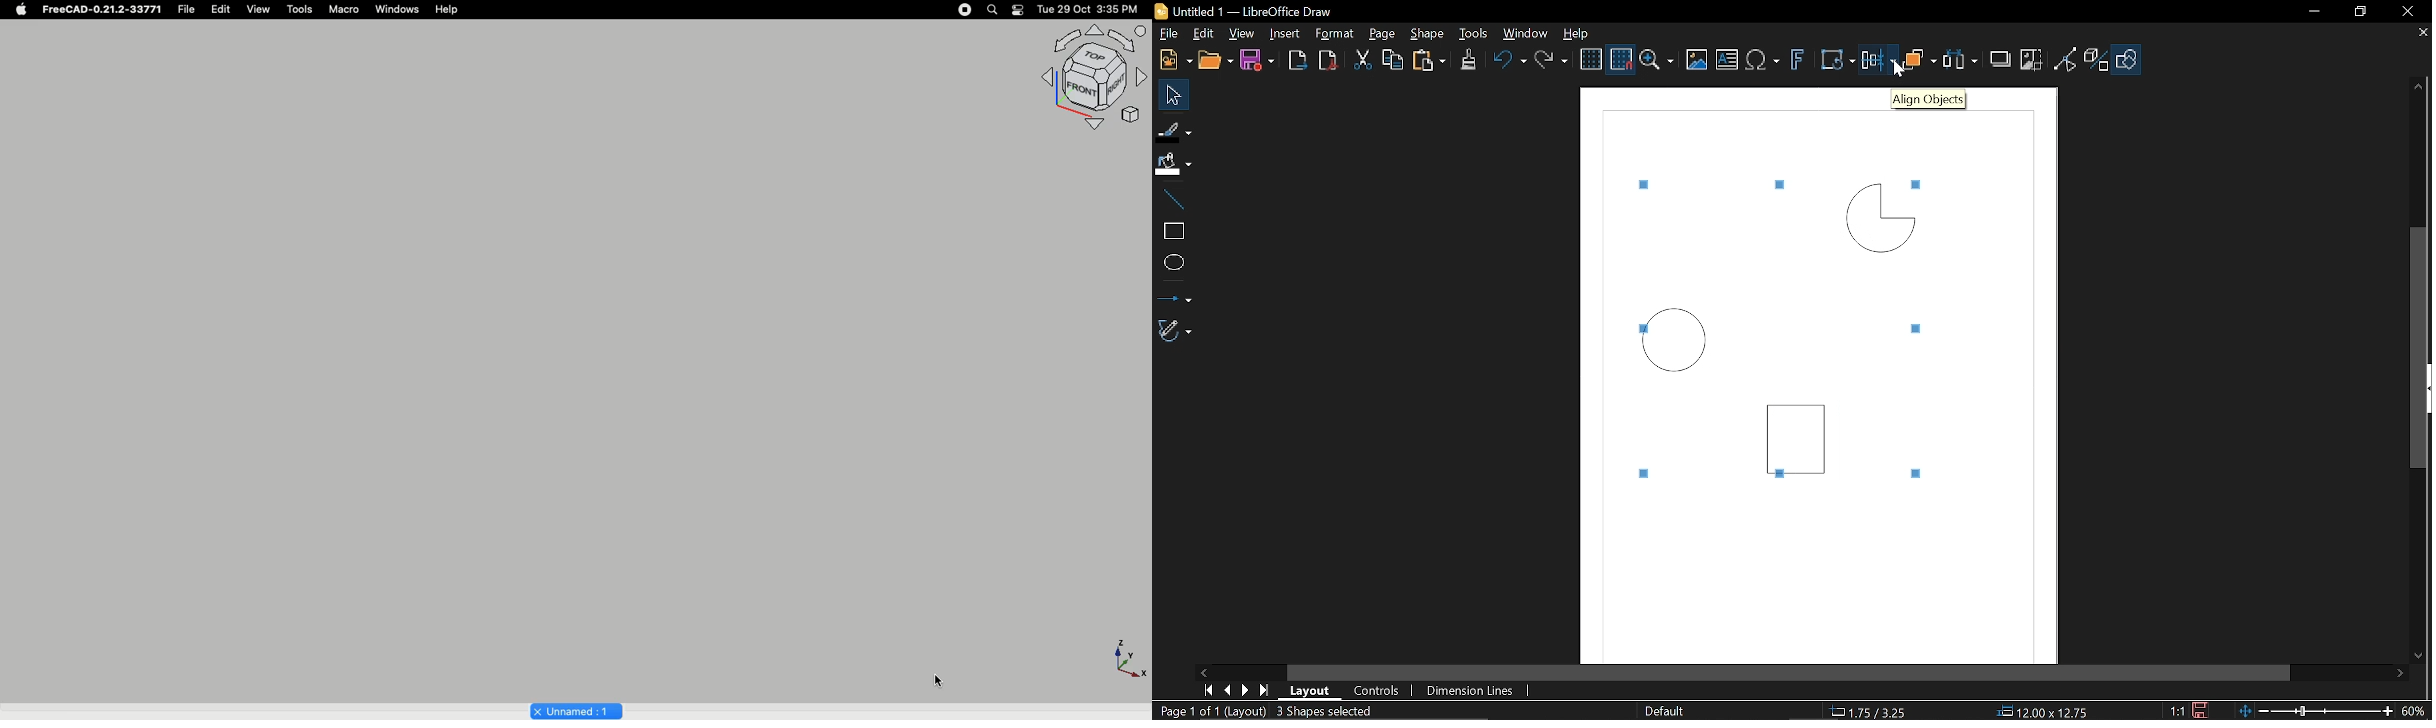 The height and width of the screenshot is (728, 2436). Describe the element at coordinates (1666, 710) in the screenshot. I see `slide Master name` at that location.